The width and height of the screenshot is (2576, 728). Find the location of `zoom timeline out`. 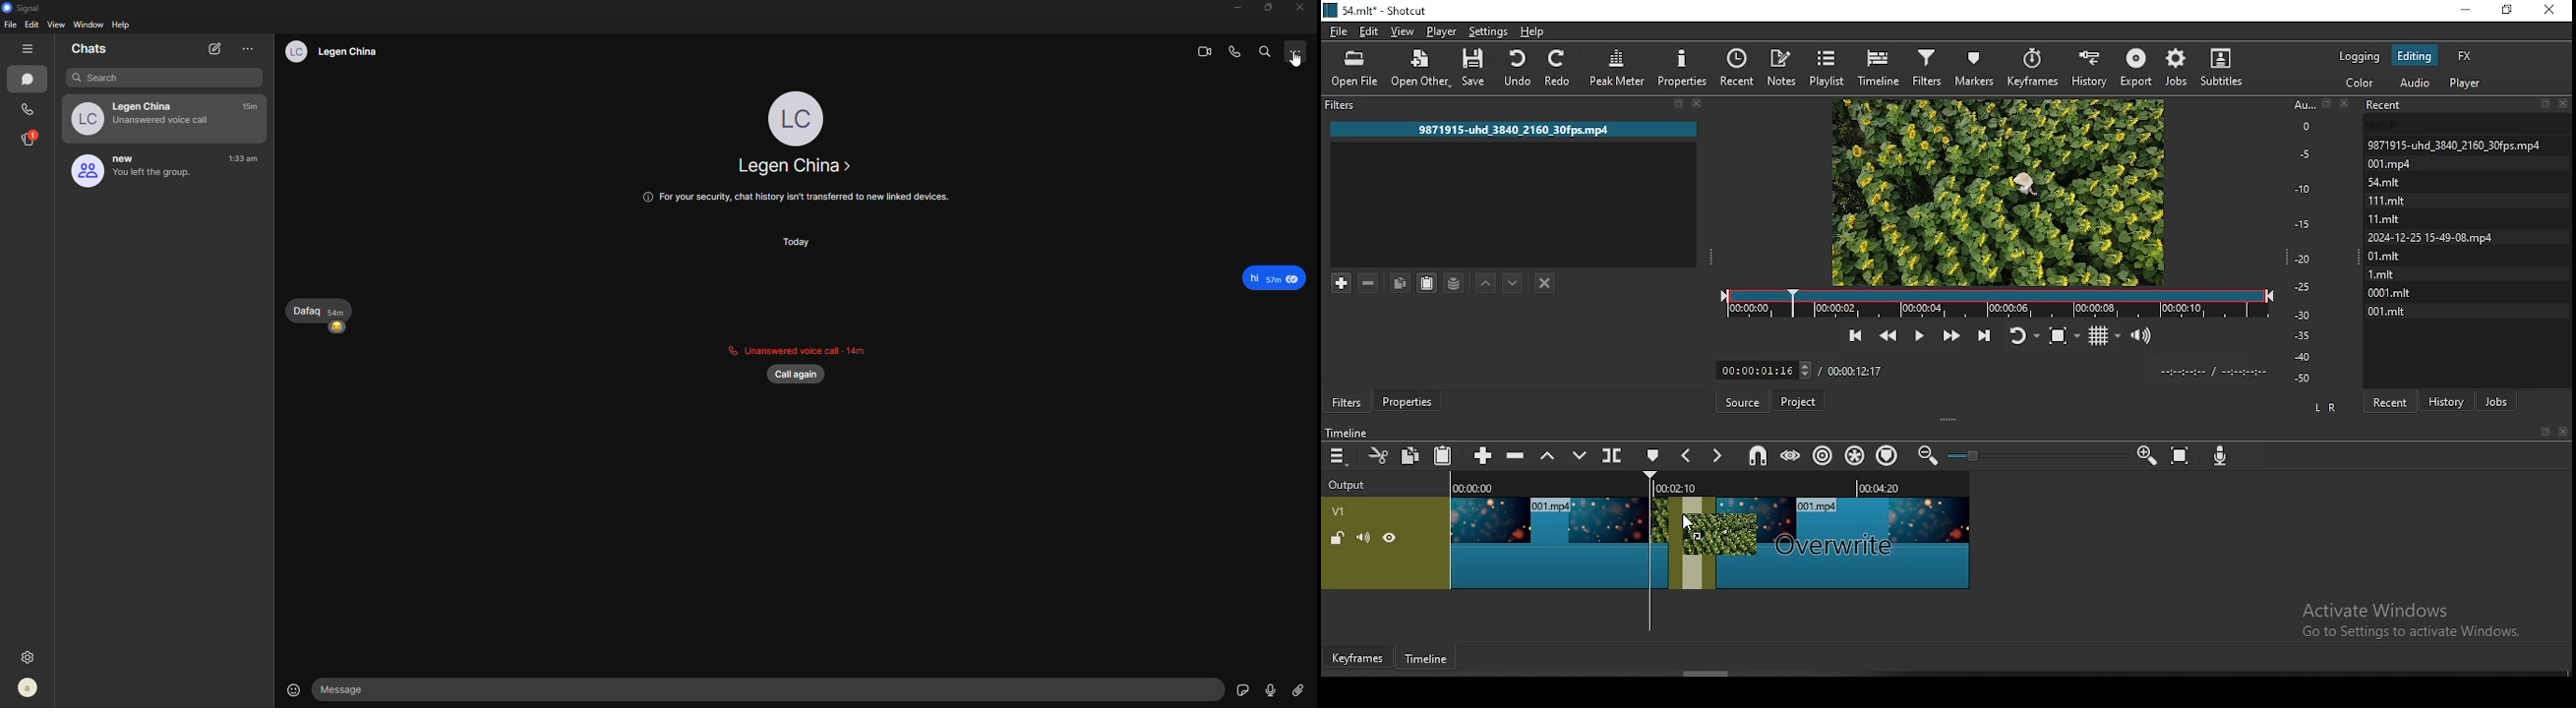

zoom timeline out is located at coordinates (2145, 456).